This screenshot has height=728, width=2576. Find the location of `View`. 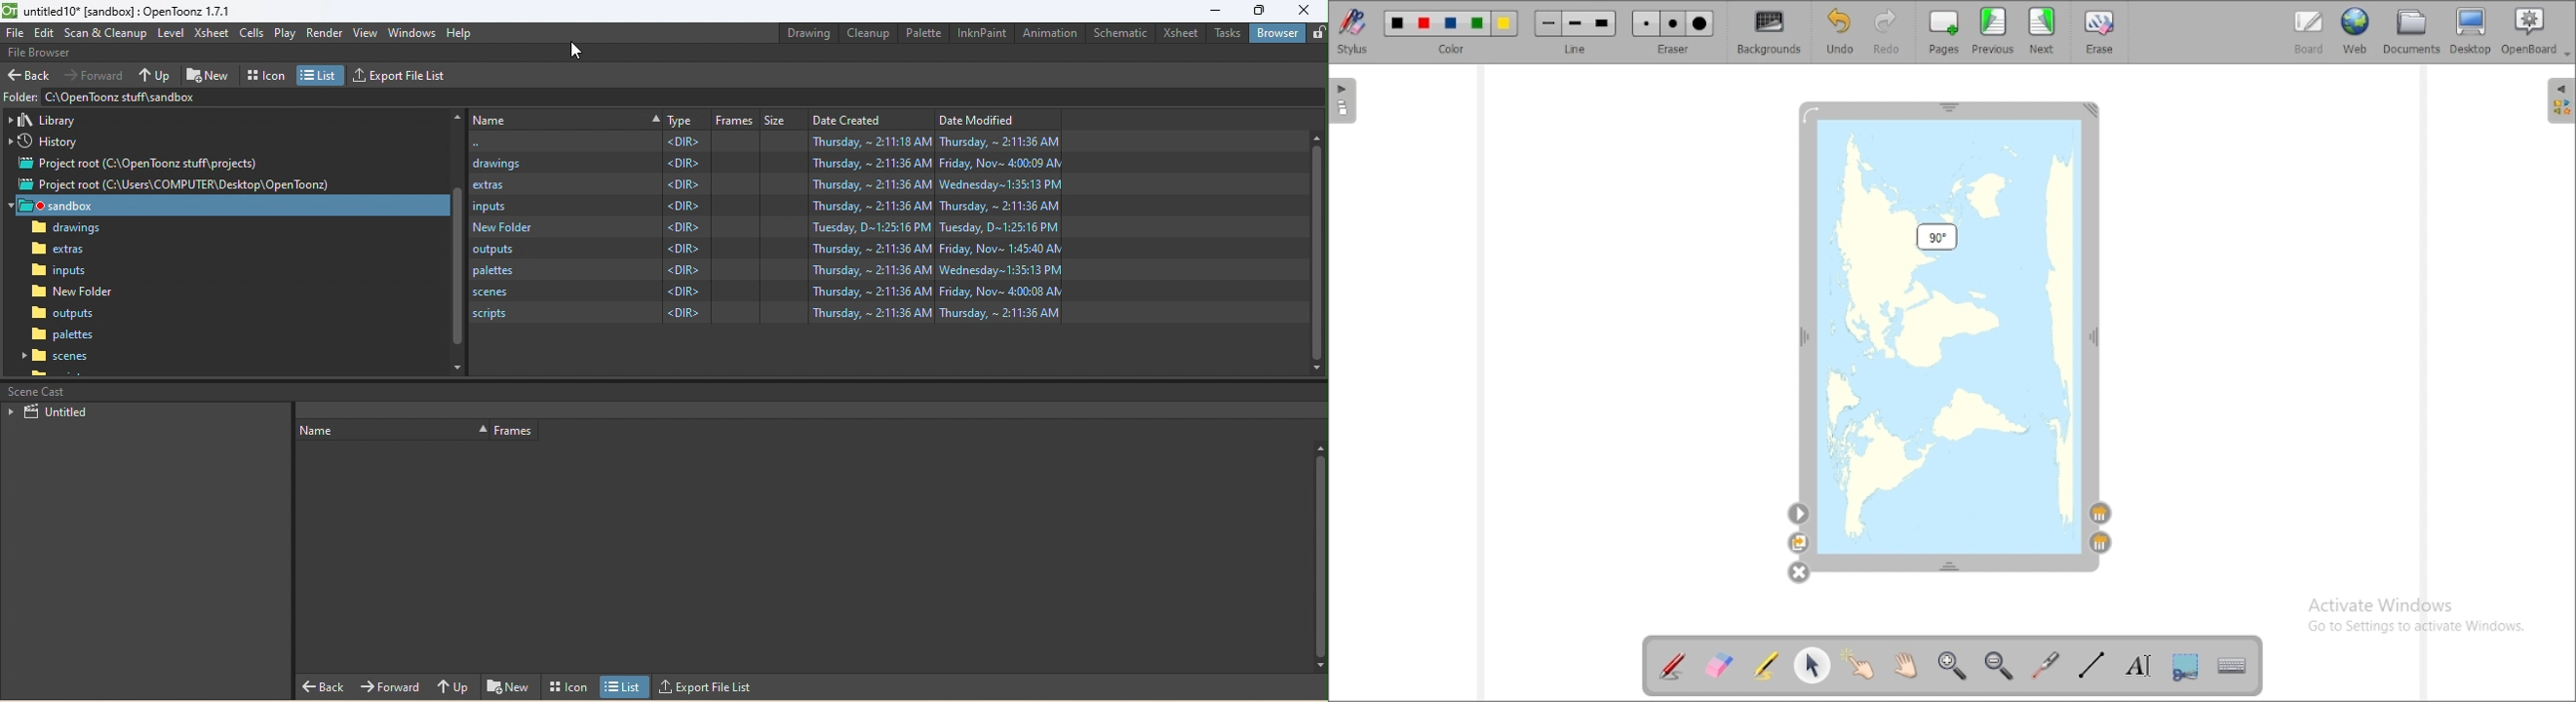

View is located at coordinates (368, 33).